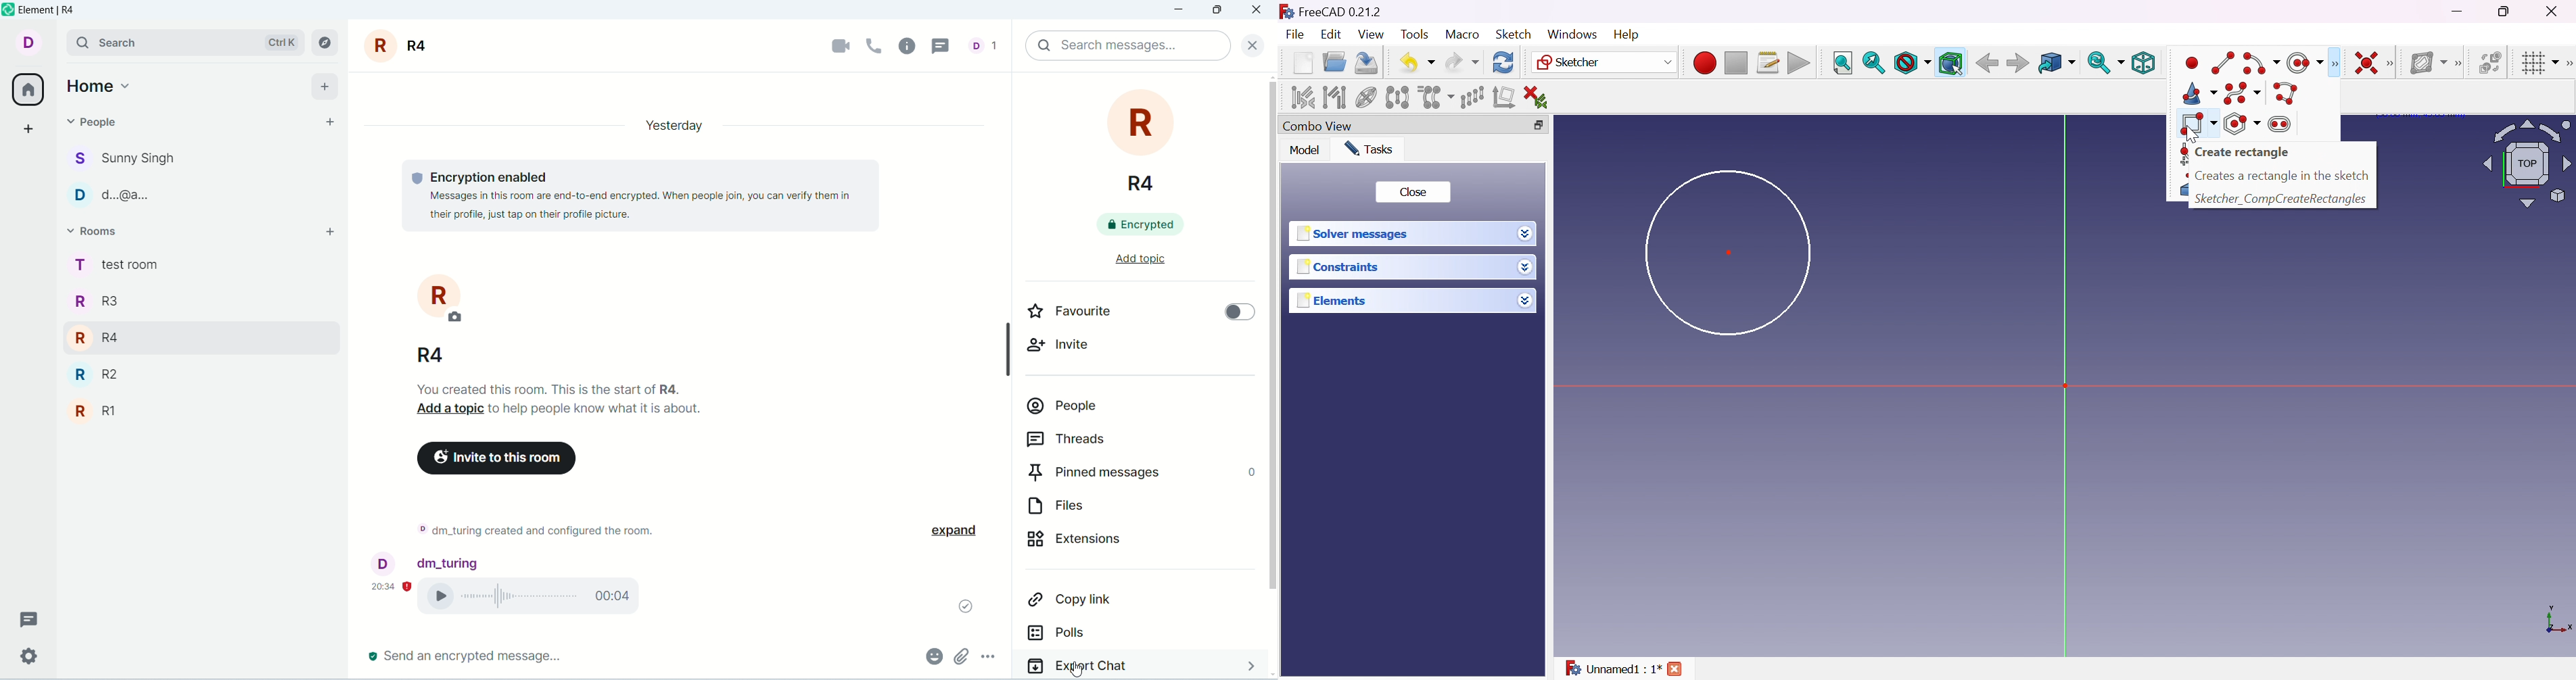  I want to click on text, so click(2281, 198).